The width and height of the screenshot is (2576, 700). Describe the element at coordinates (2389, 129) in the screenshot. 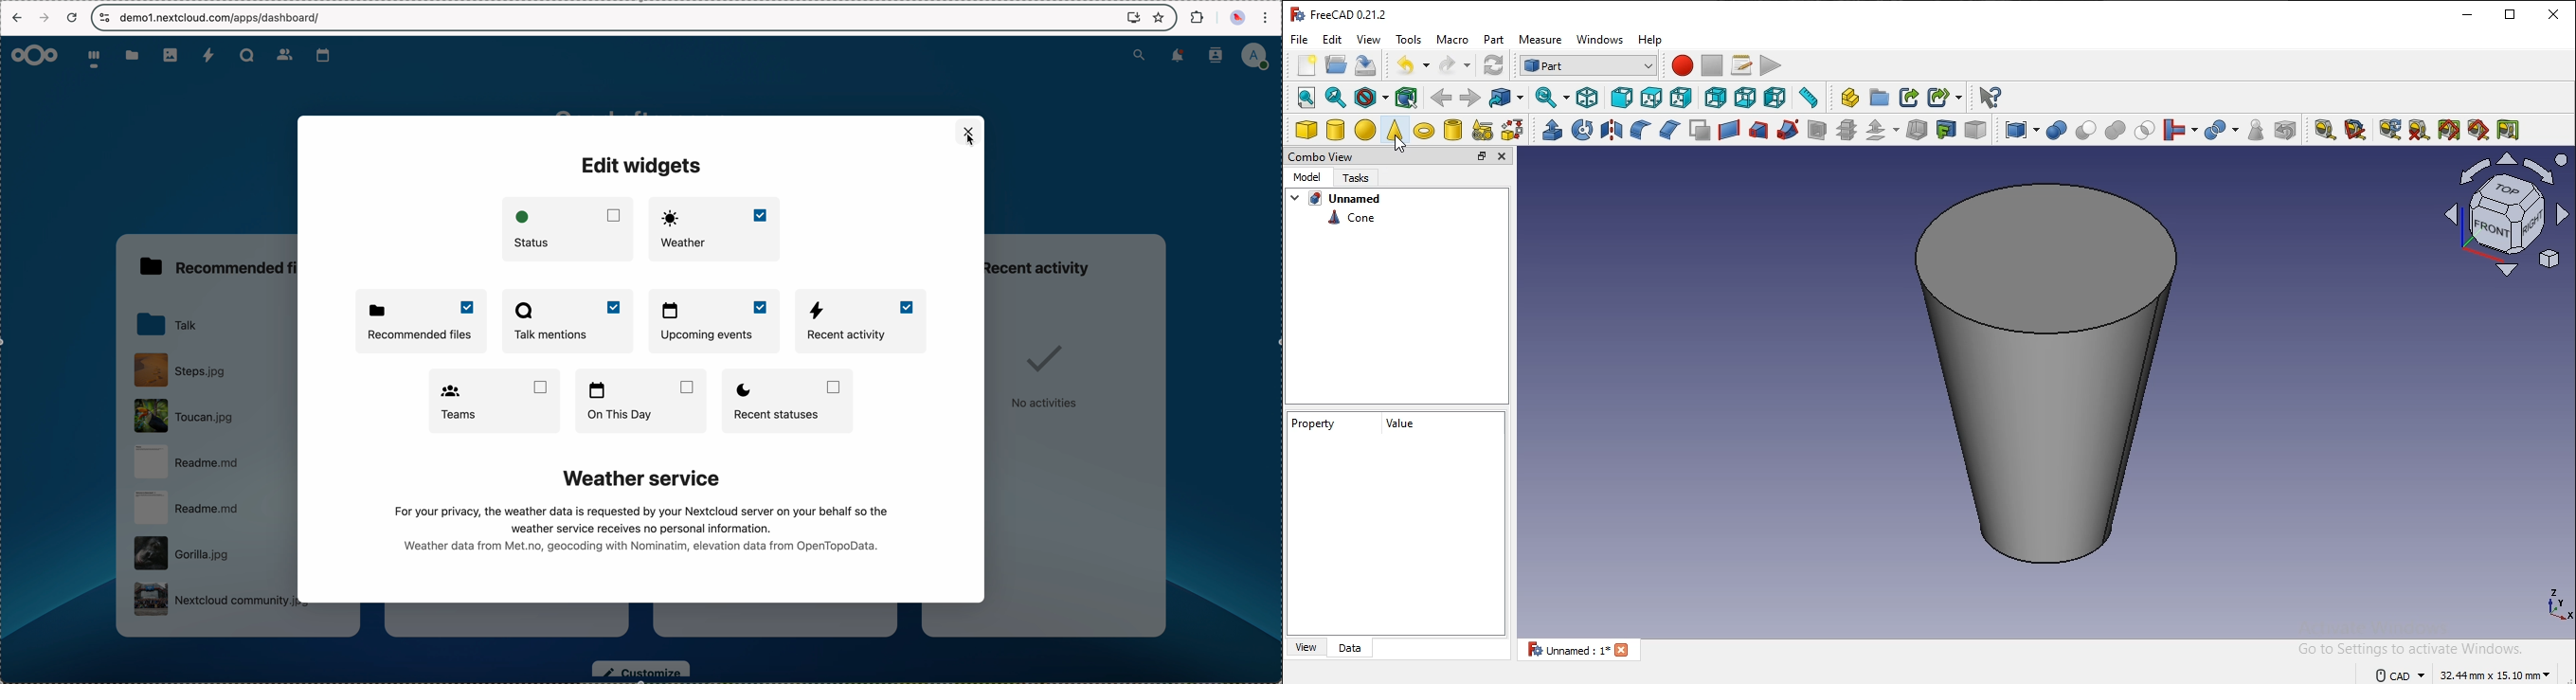

I see `refresh` at that location.